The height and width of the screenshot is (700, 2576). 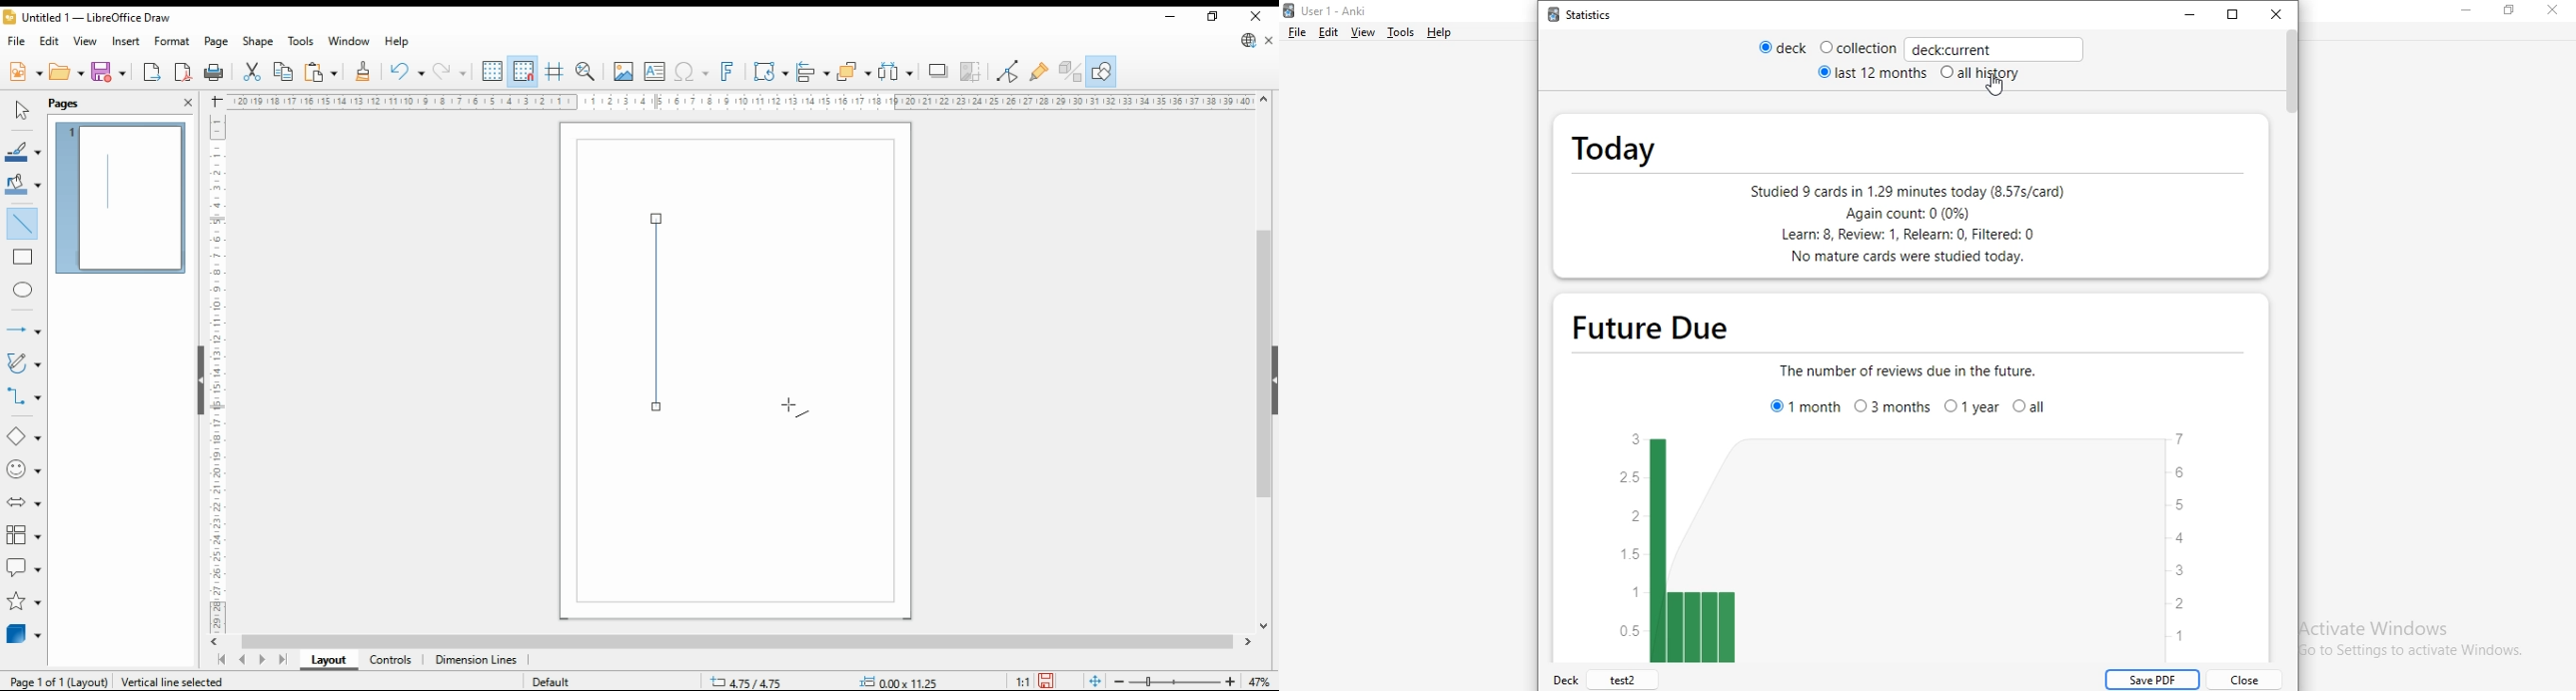 What do you see at coordinates (2470, 11) in the screenshot?
I see `minimise` at bounding box center [2470, 11].